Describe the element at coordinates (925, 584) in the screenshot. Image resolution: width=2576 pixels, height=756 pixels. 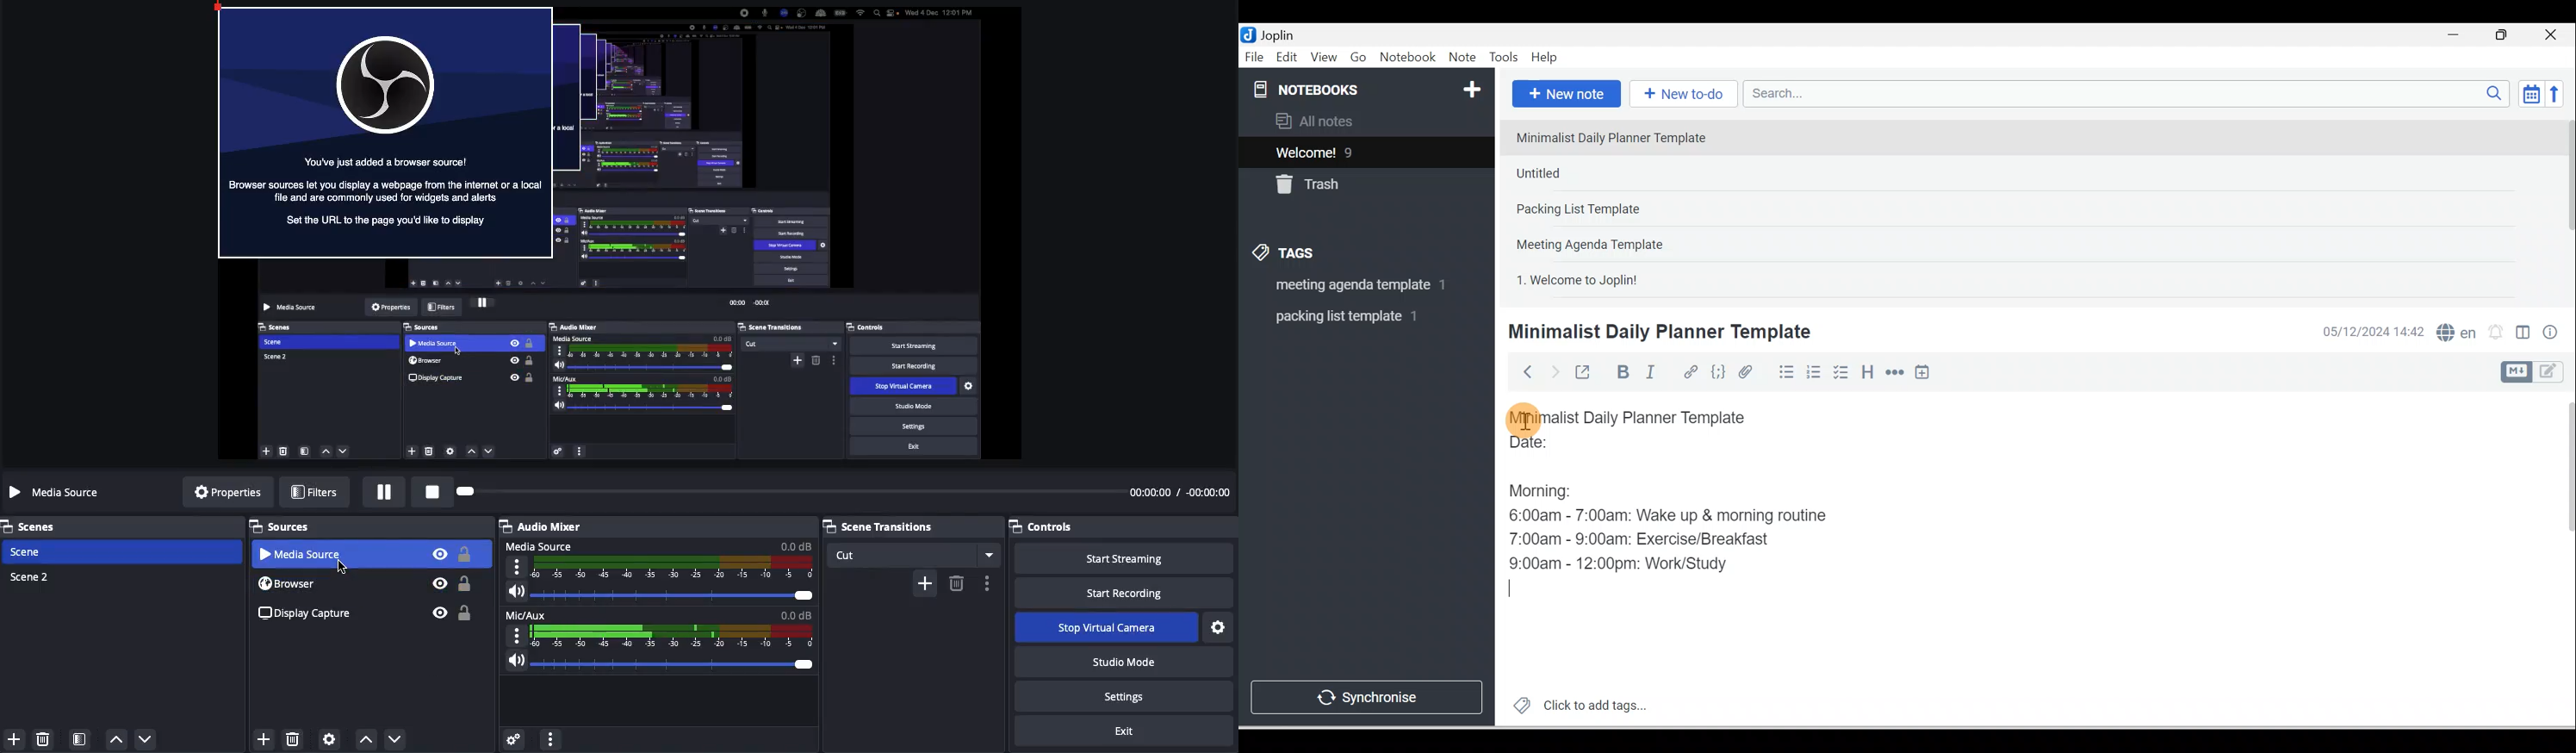
I see `Add` at that location.